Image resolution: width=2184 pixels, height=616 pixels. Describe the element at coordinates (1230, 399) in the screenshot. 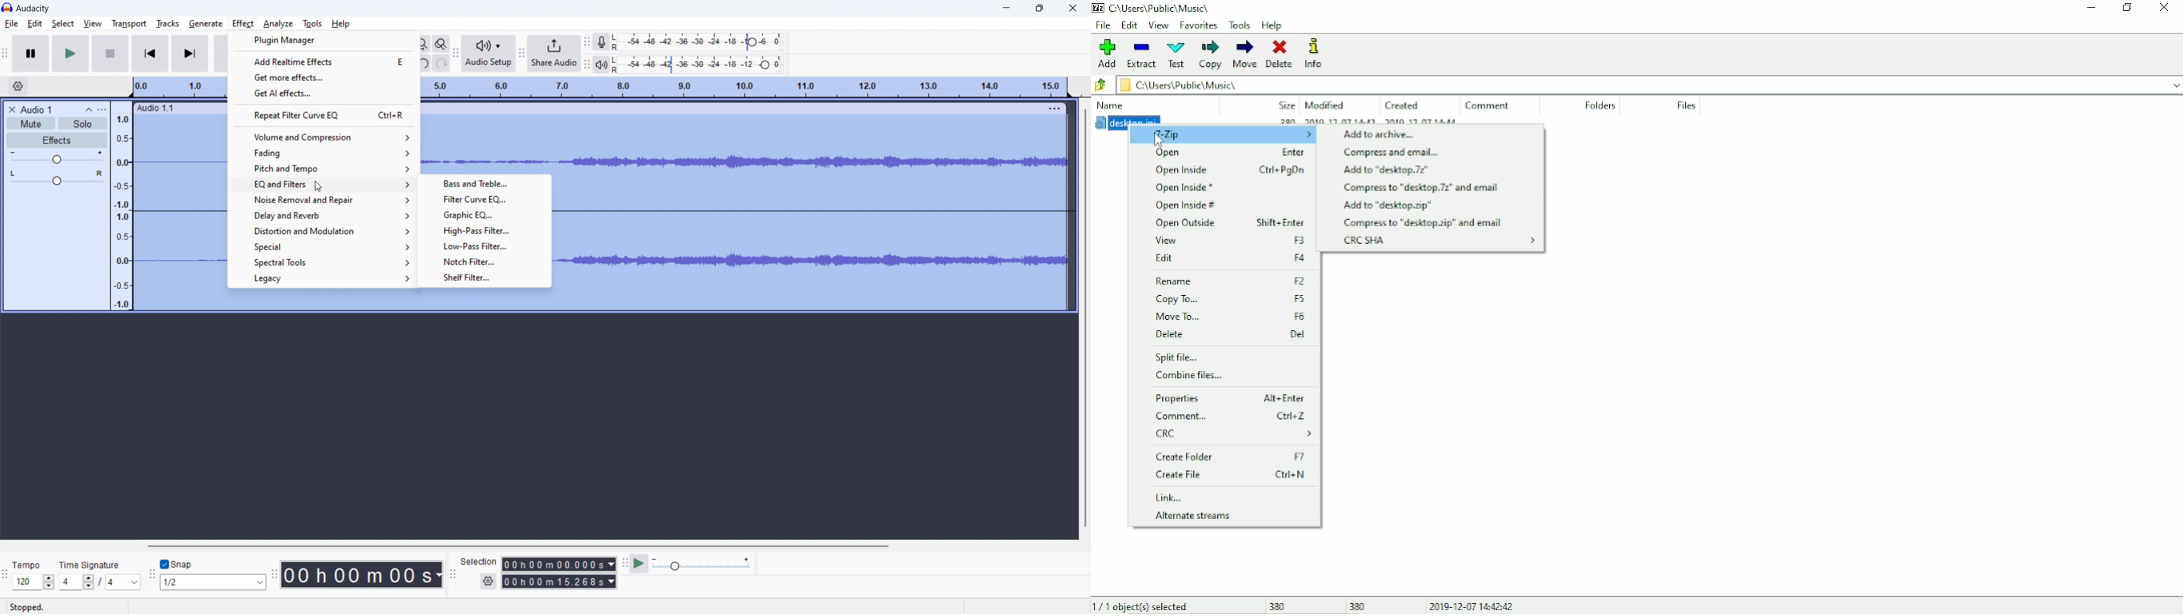

I see `Properties` at that location.